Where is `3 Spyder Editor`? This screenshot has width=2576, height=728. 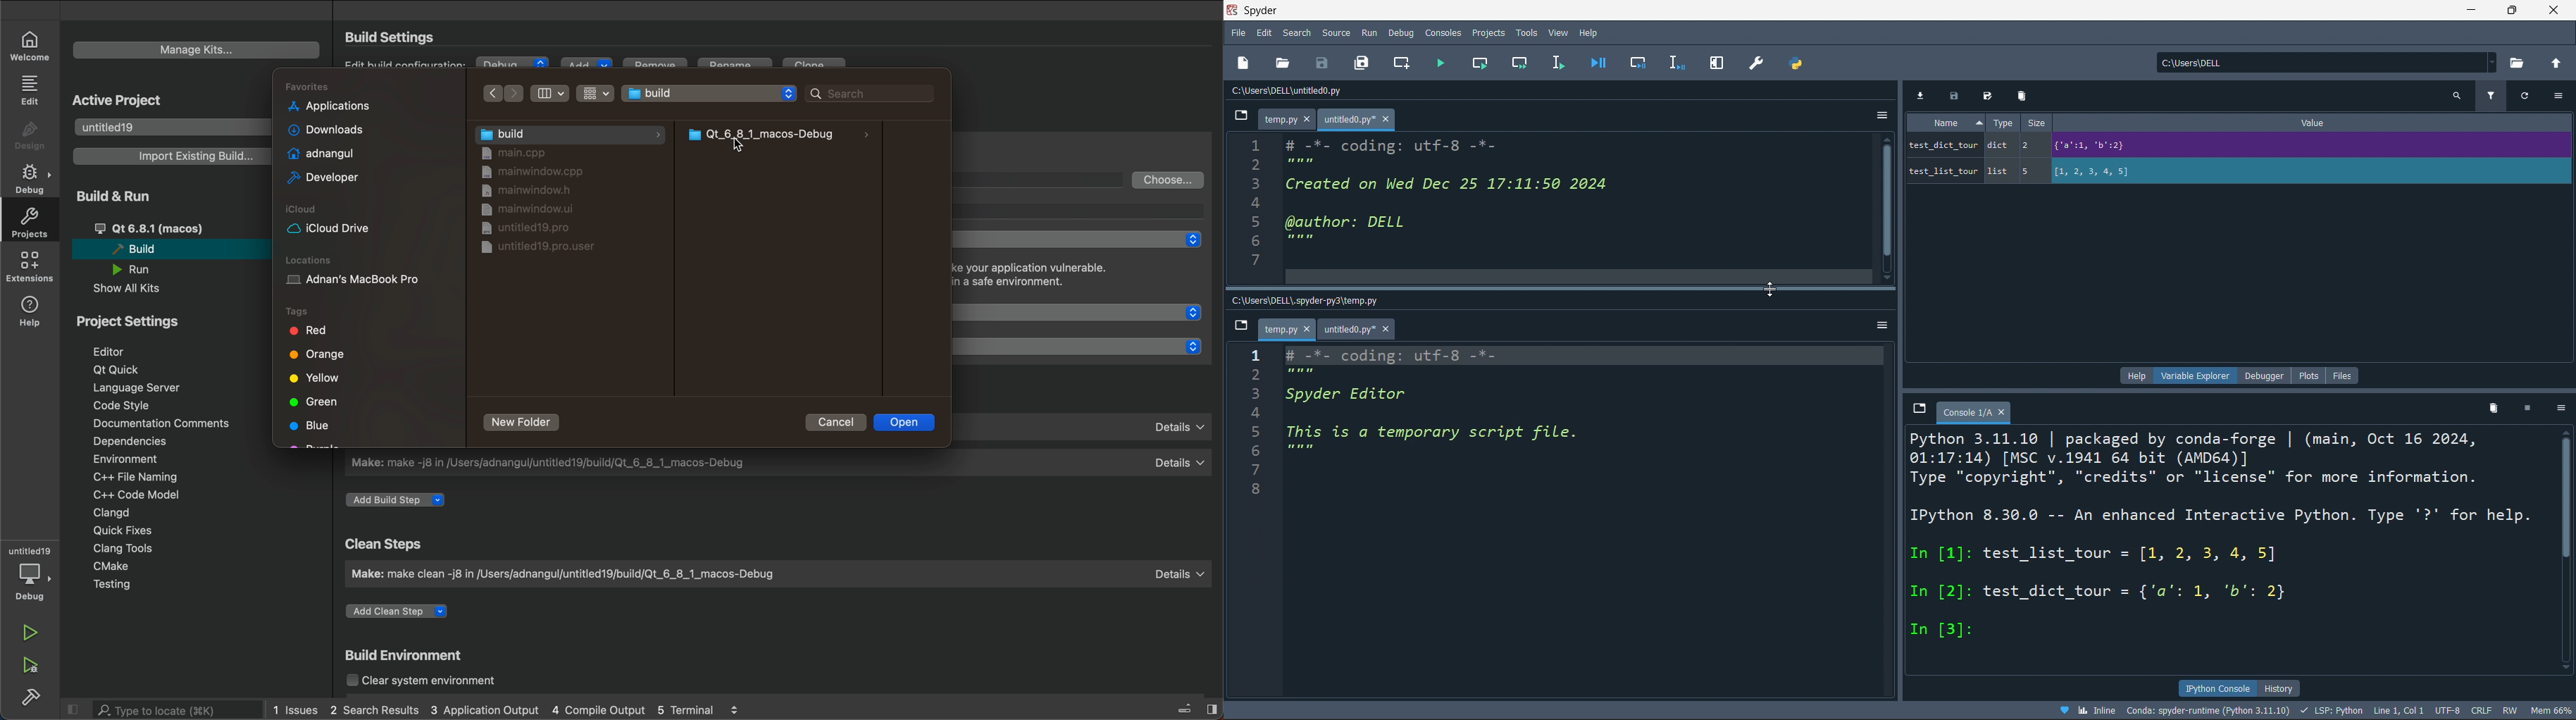
3 Spyder Editor is located at coordinates (1340, 395).